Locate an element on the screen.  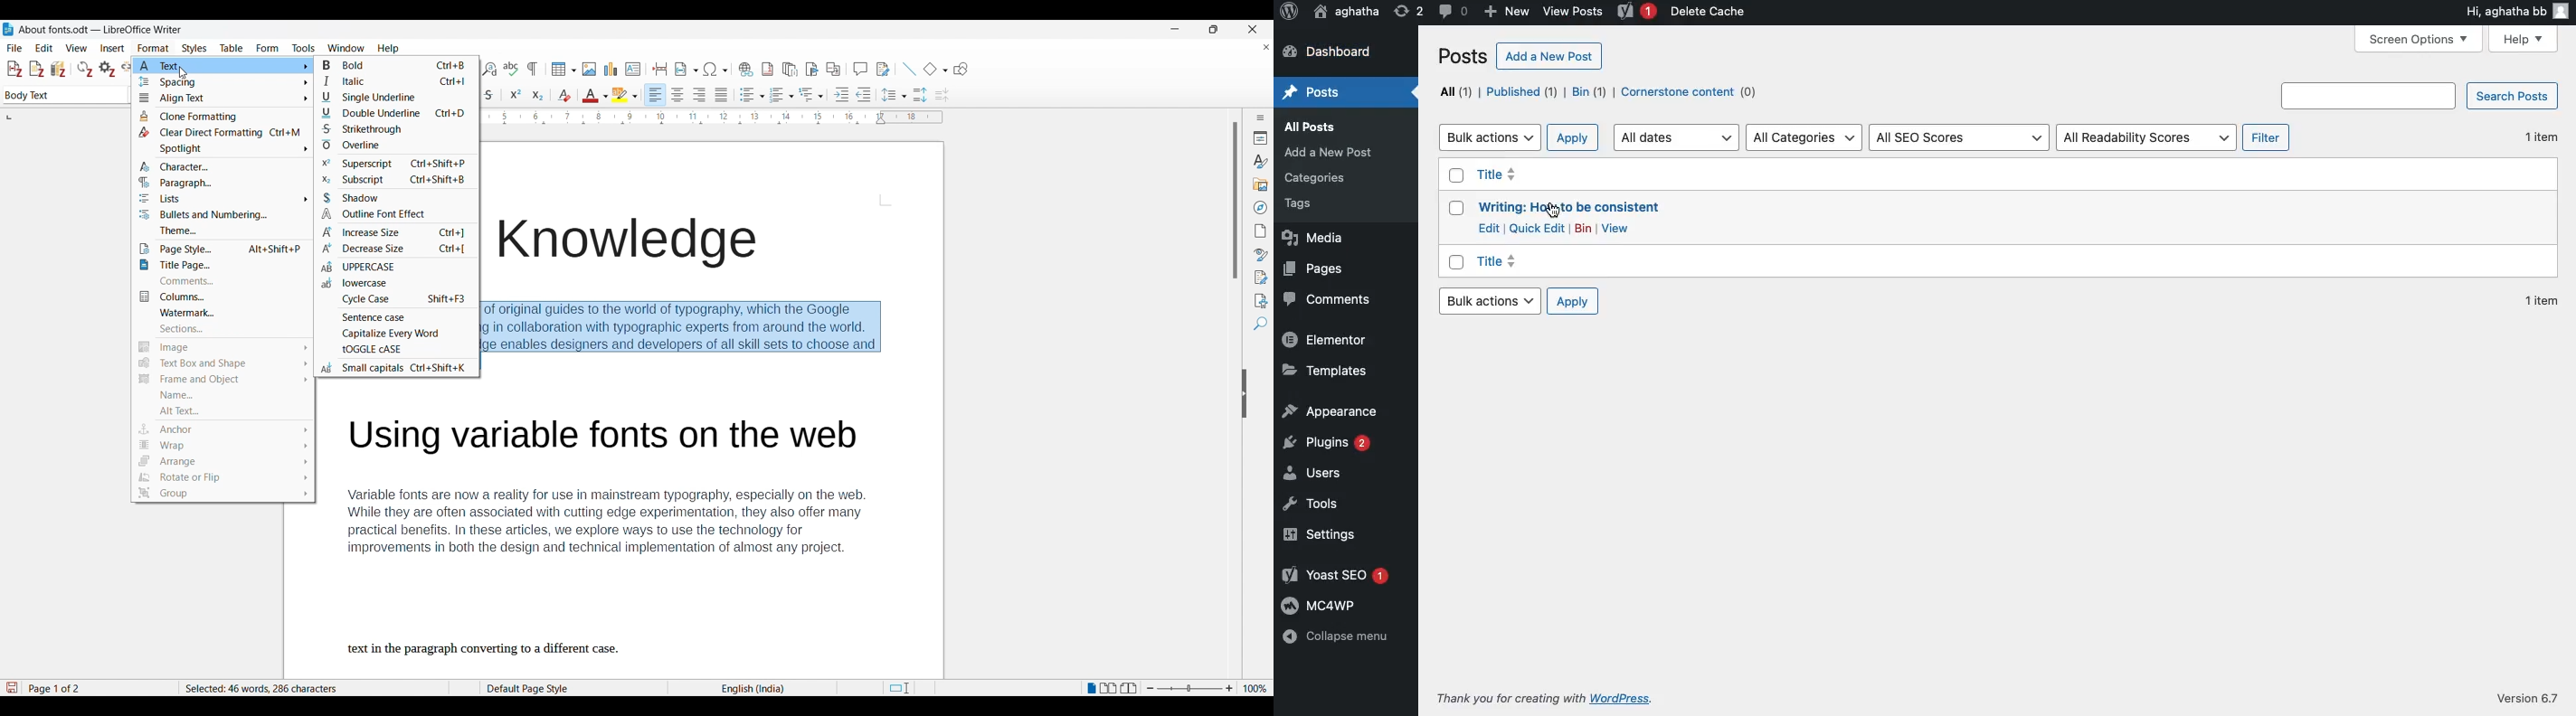
Double underline is located at coordinates (394, 113).